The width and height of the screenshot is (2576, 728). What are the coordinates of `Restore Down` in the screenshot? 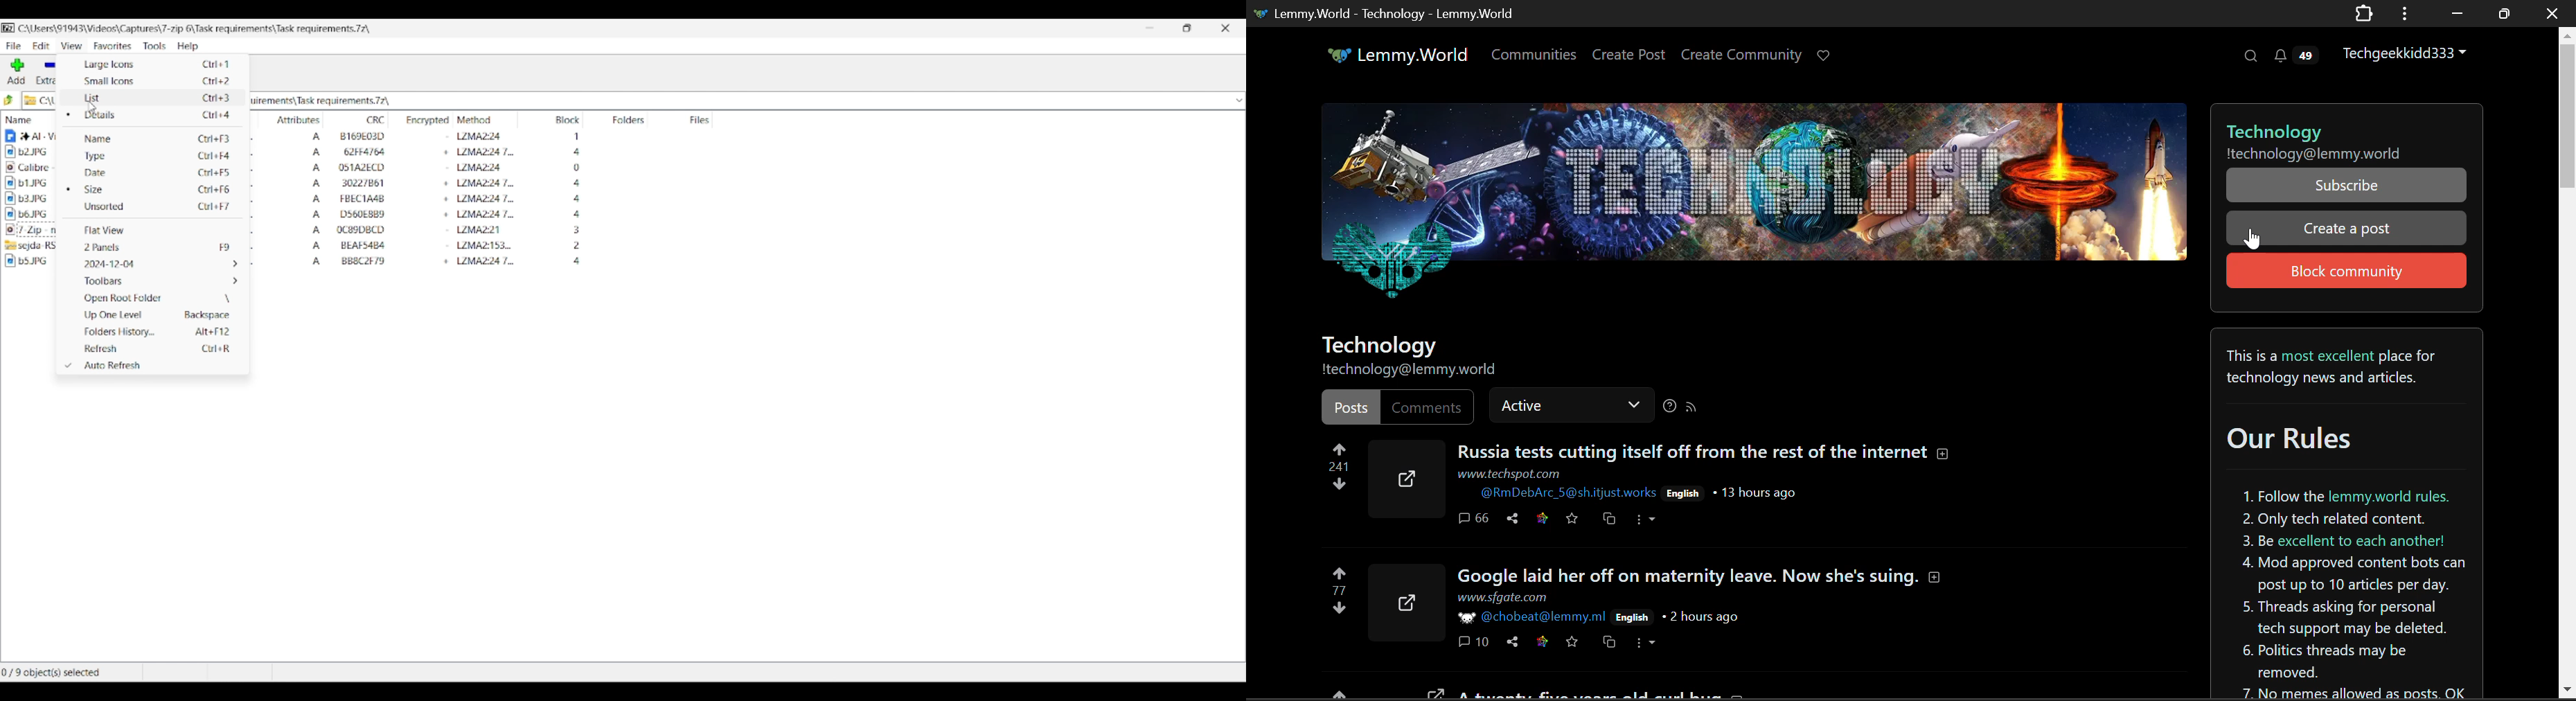 It's located at (2454, 12).